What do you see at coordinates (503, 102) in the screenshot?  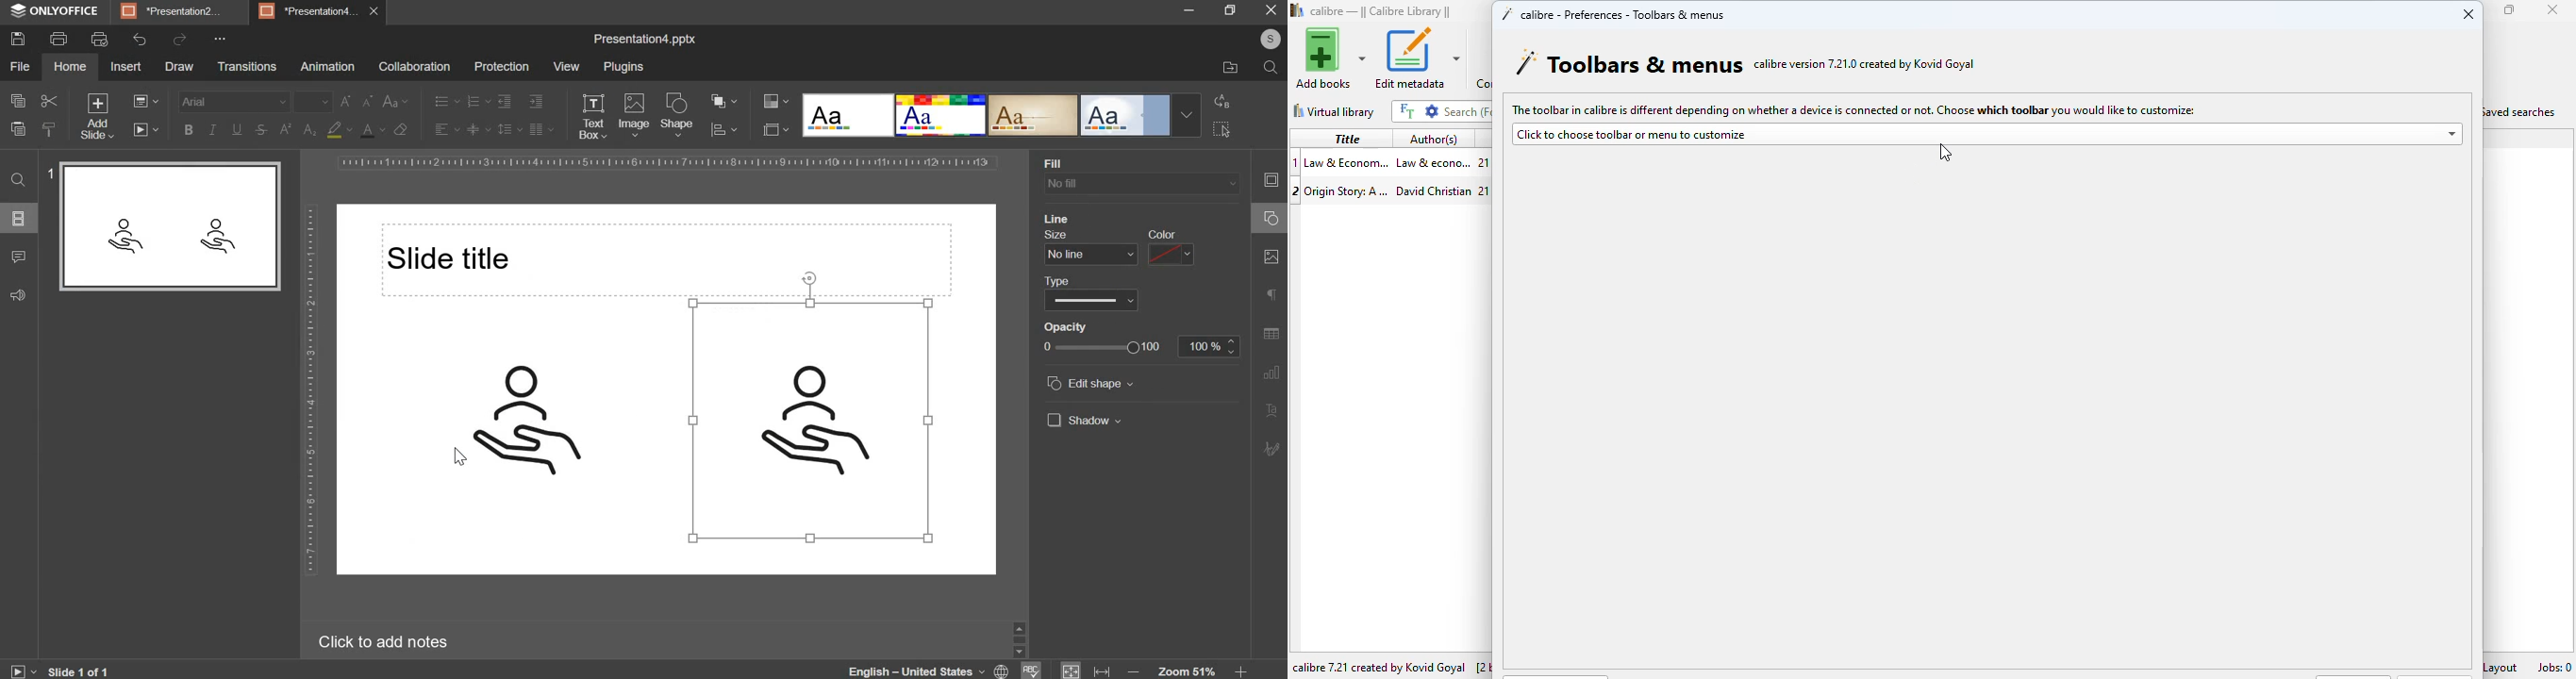 I see `decrease indent` at bounding box center [503, 102].